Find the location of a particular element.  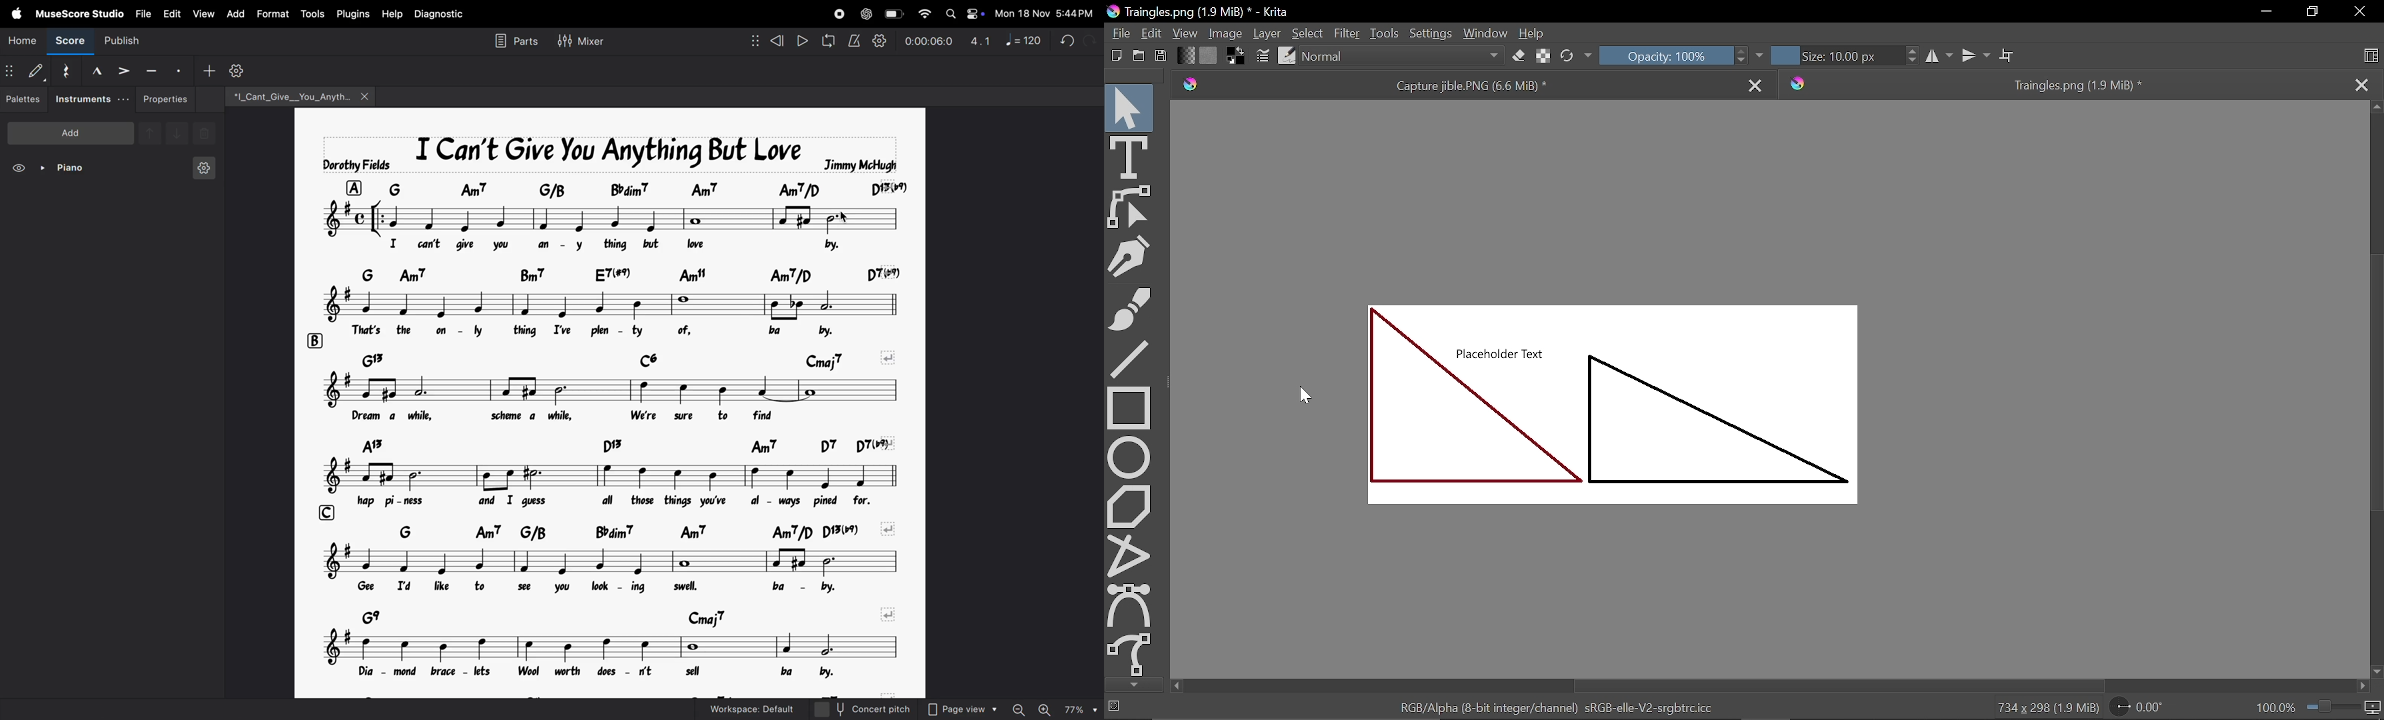

Placeholder text is located at coordinates (1503, 351).